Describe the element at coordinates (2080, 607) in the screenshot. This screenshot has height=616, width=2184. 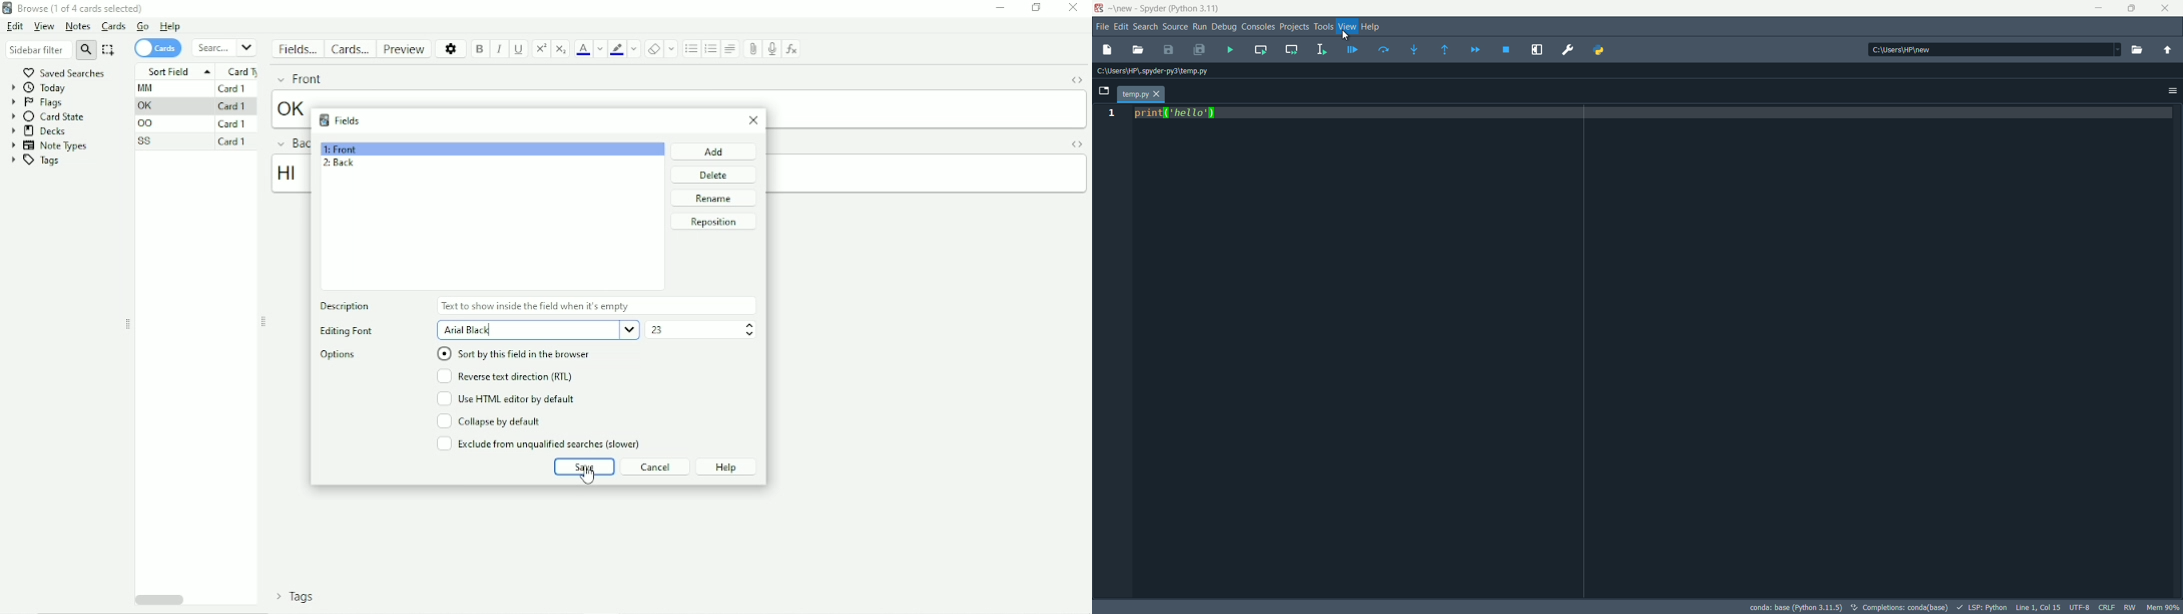
I see `file encoding` at that location.